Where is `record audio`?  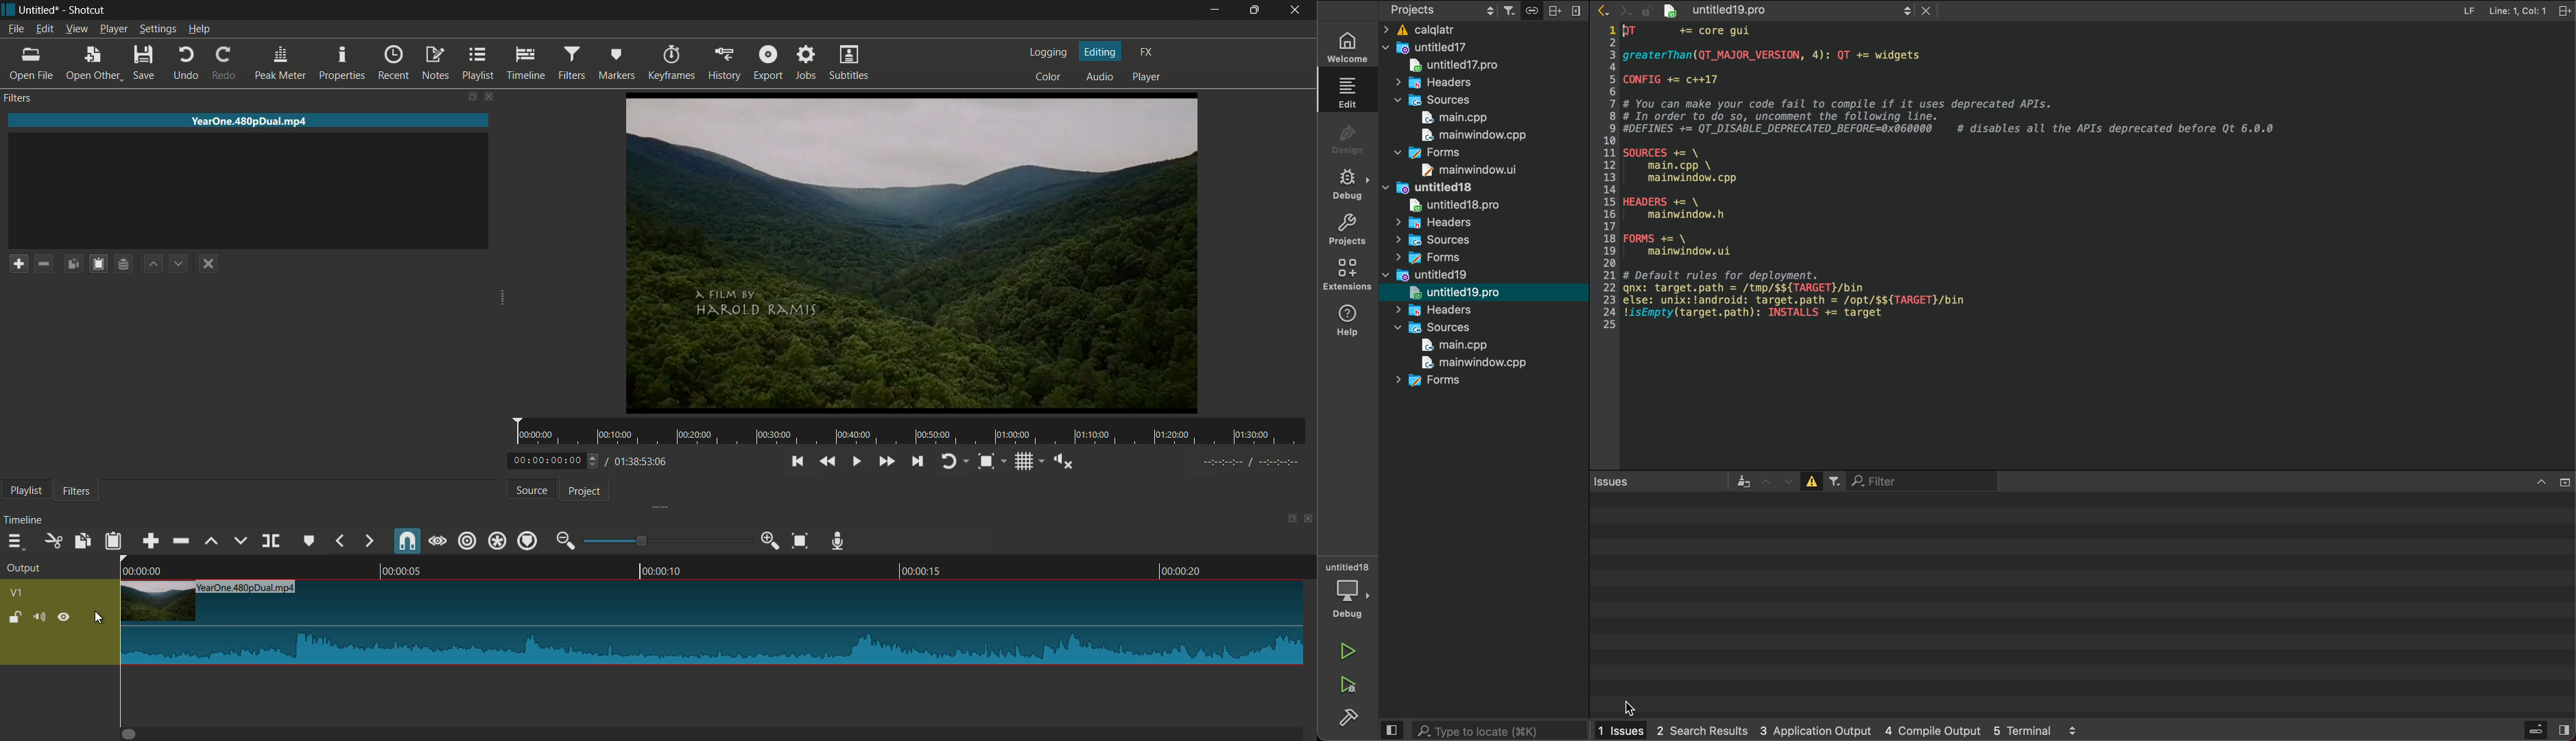
record audio is located at coordinates (839, 539).